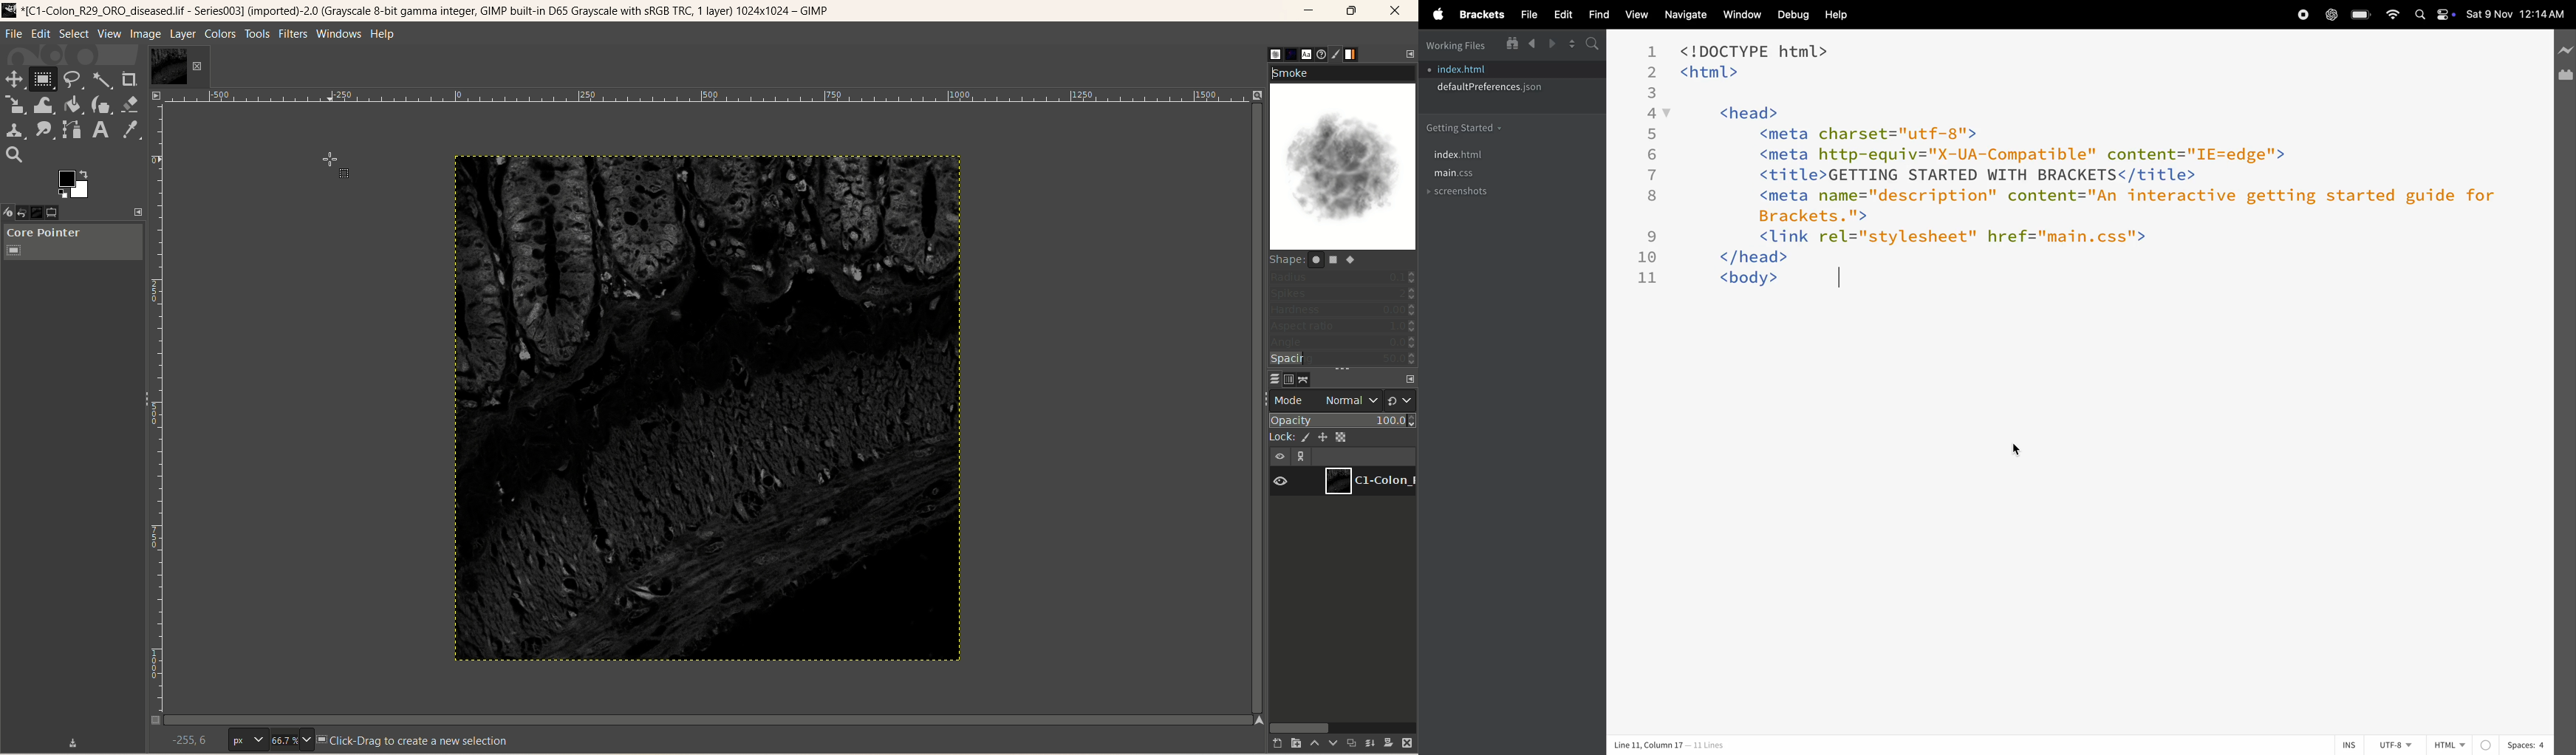  What do you see at coordinates (13, 33) in the screenshot?
I see `file` at bounding box center [13, 33].